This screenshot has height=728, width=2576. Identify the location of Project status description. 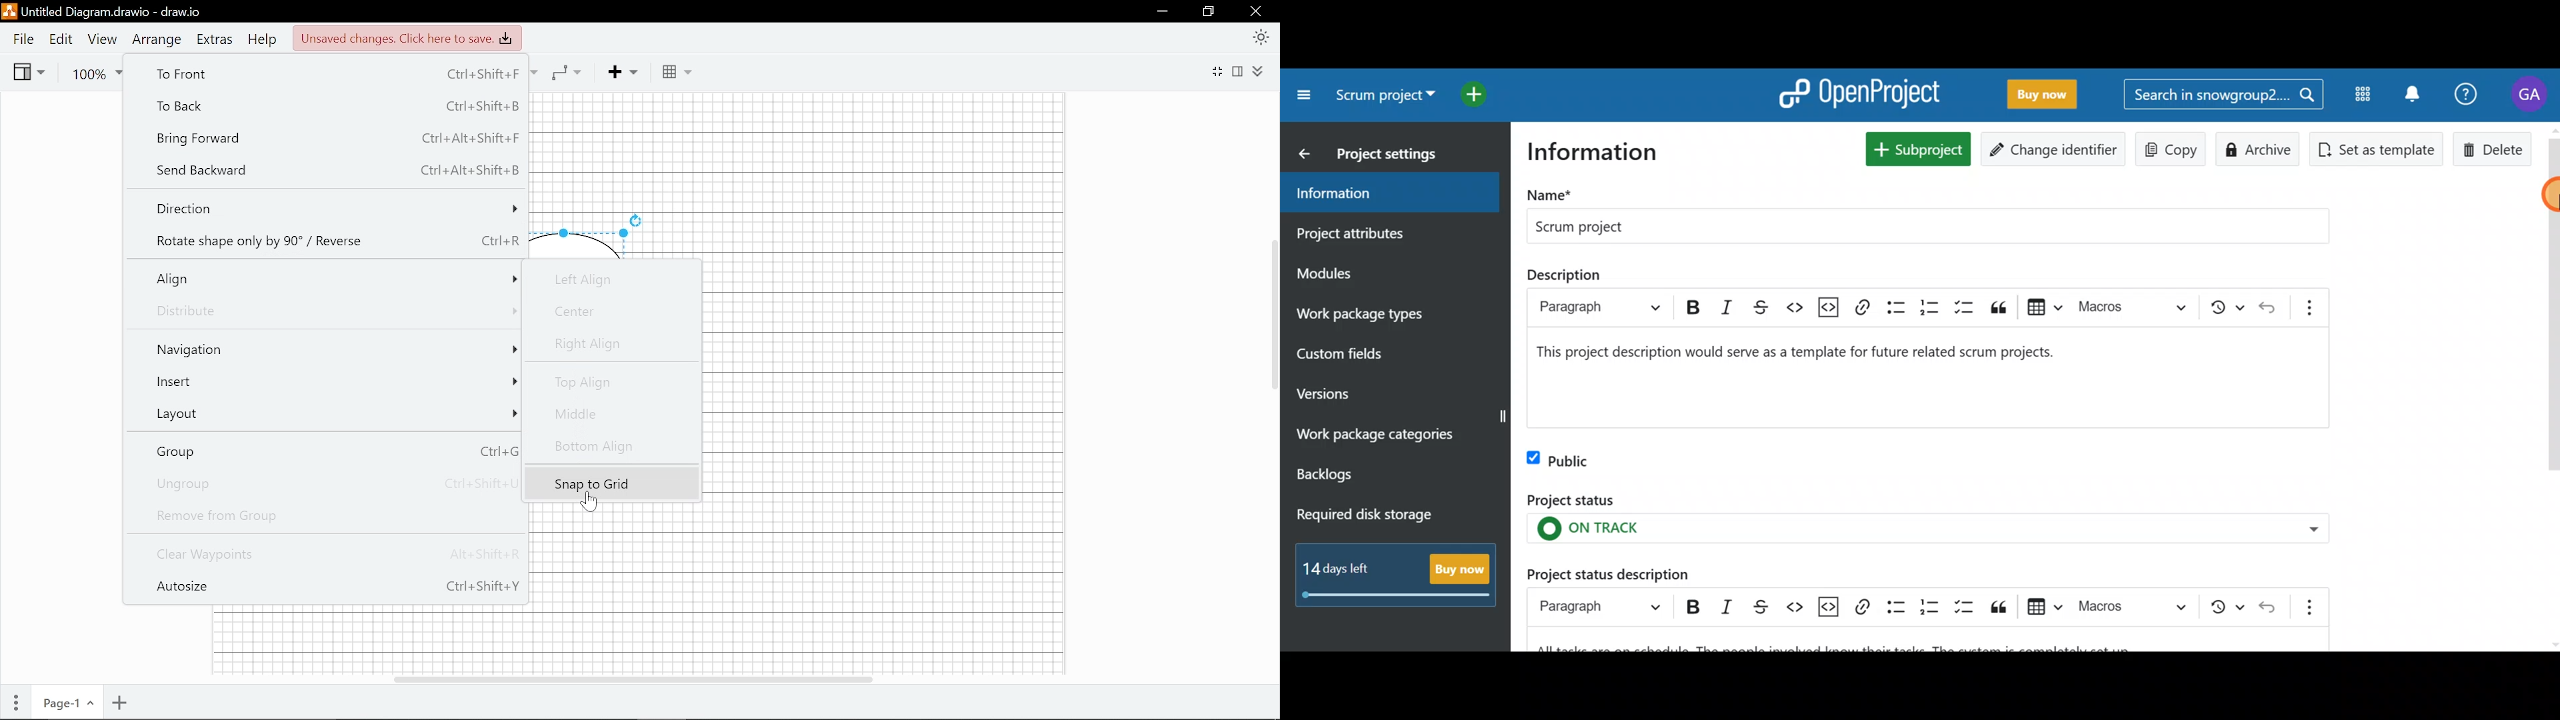
(1933, 642).